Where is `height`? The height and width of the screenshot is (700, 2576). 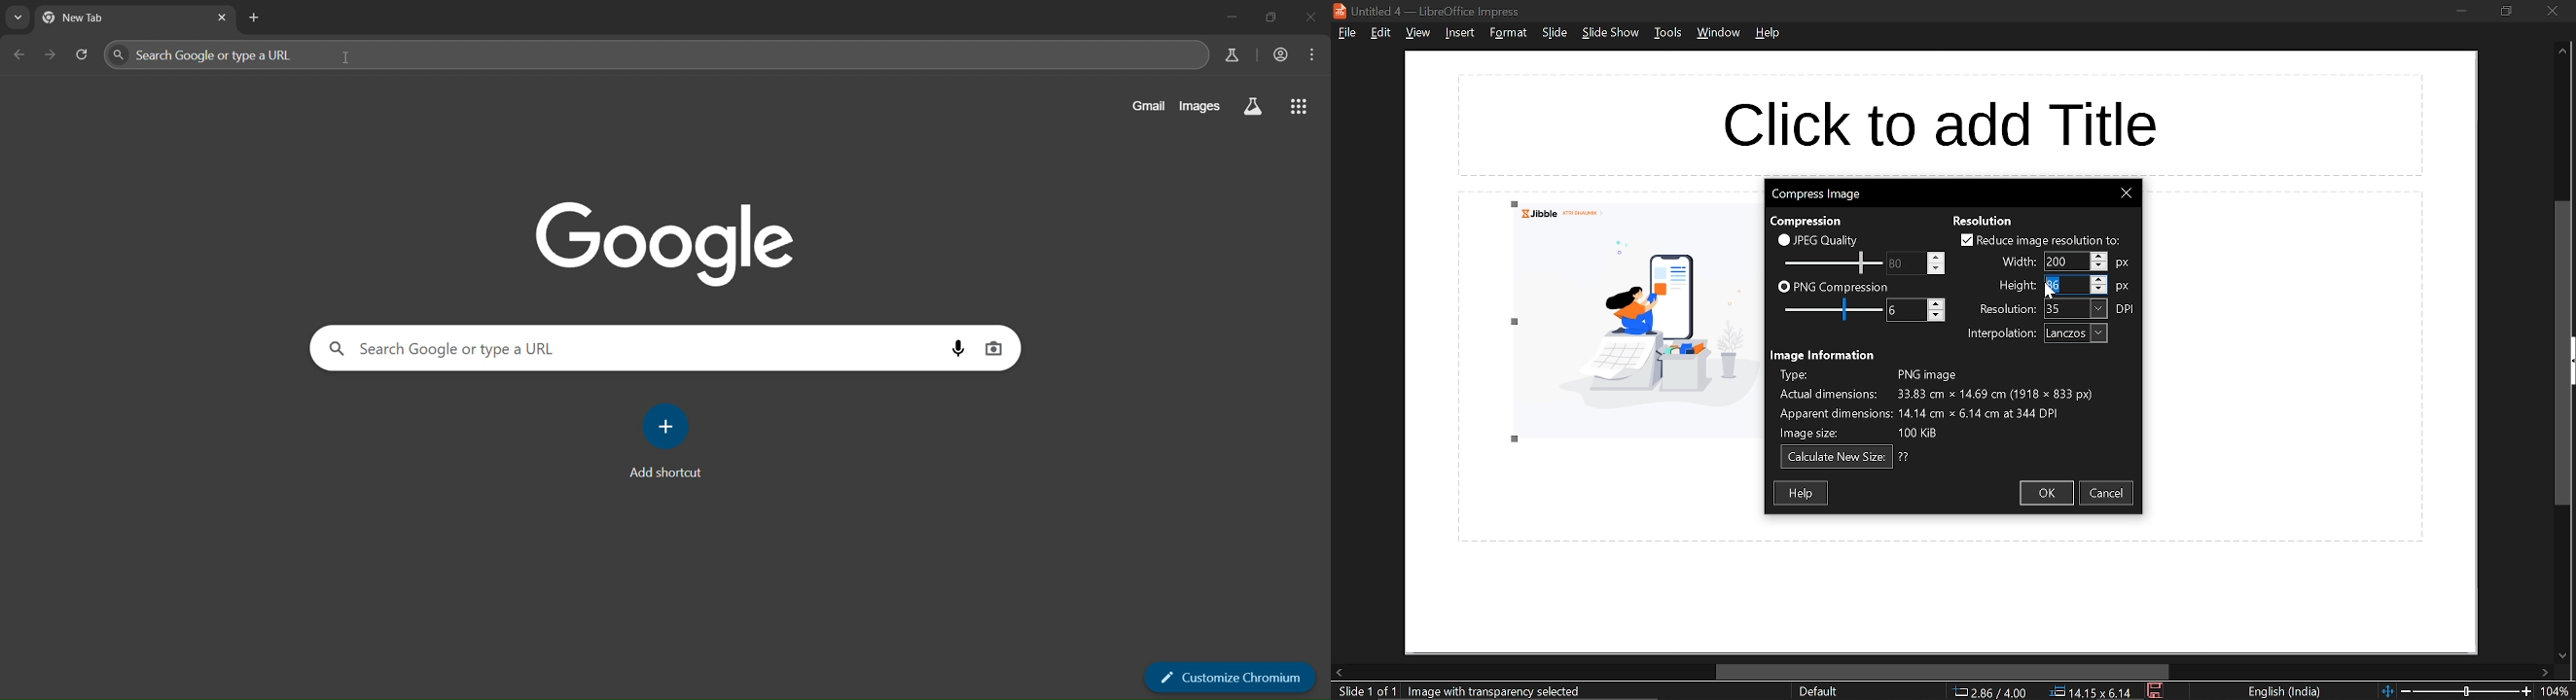 height is located at coordinates (2064, 285).